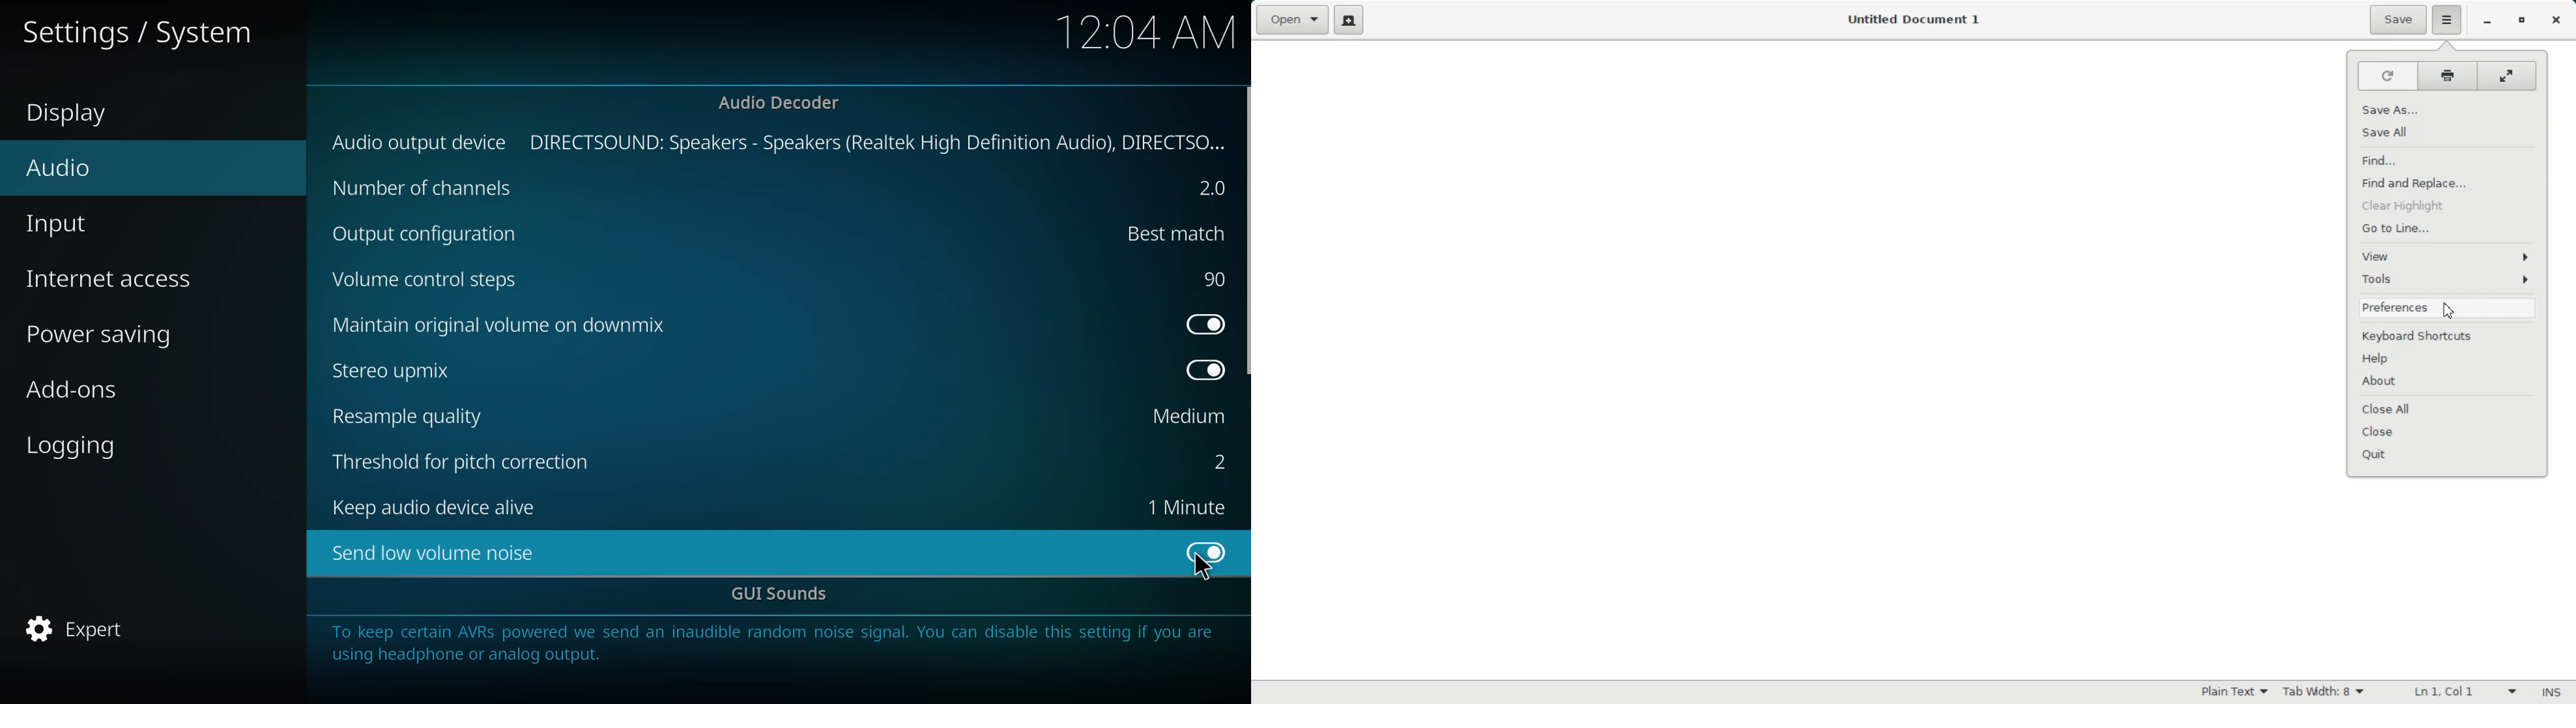 The height and width of the screenshot is (728, 2576). I want to click on Save As, so click(2448, 110).